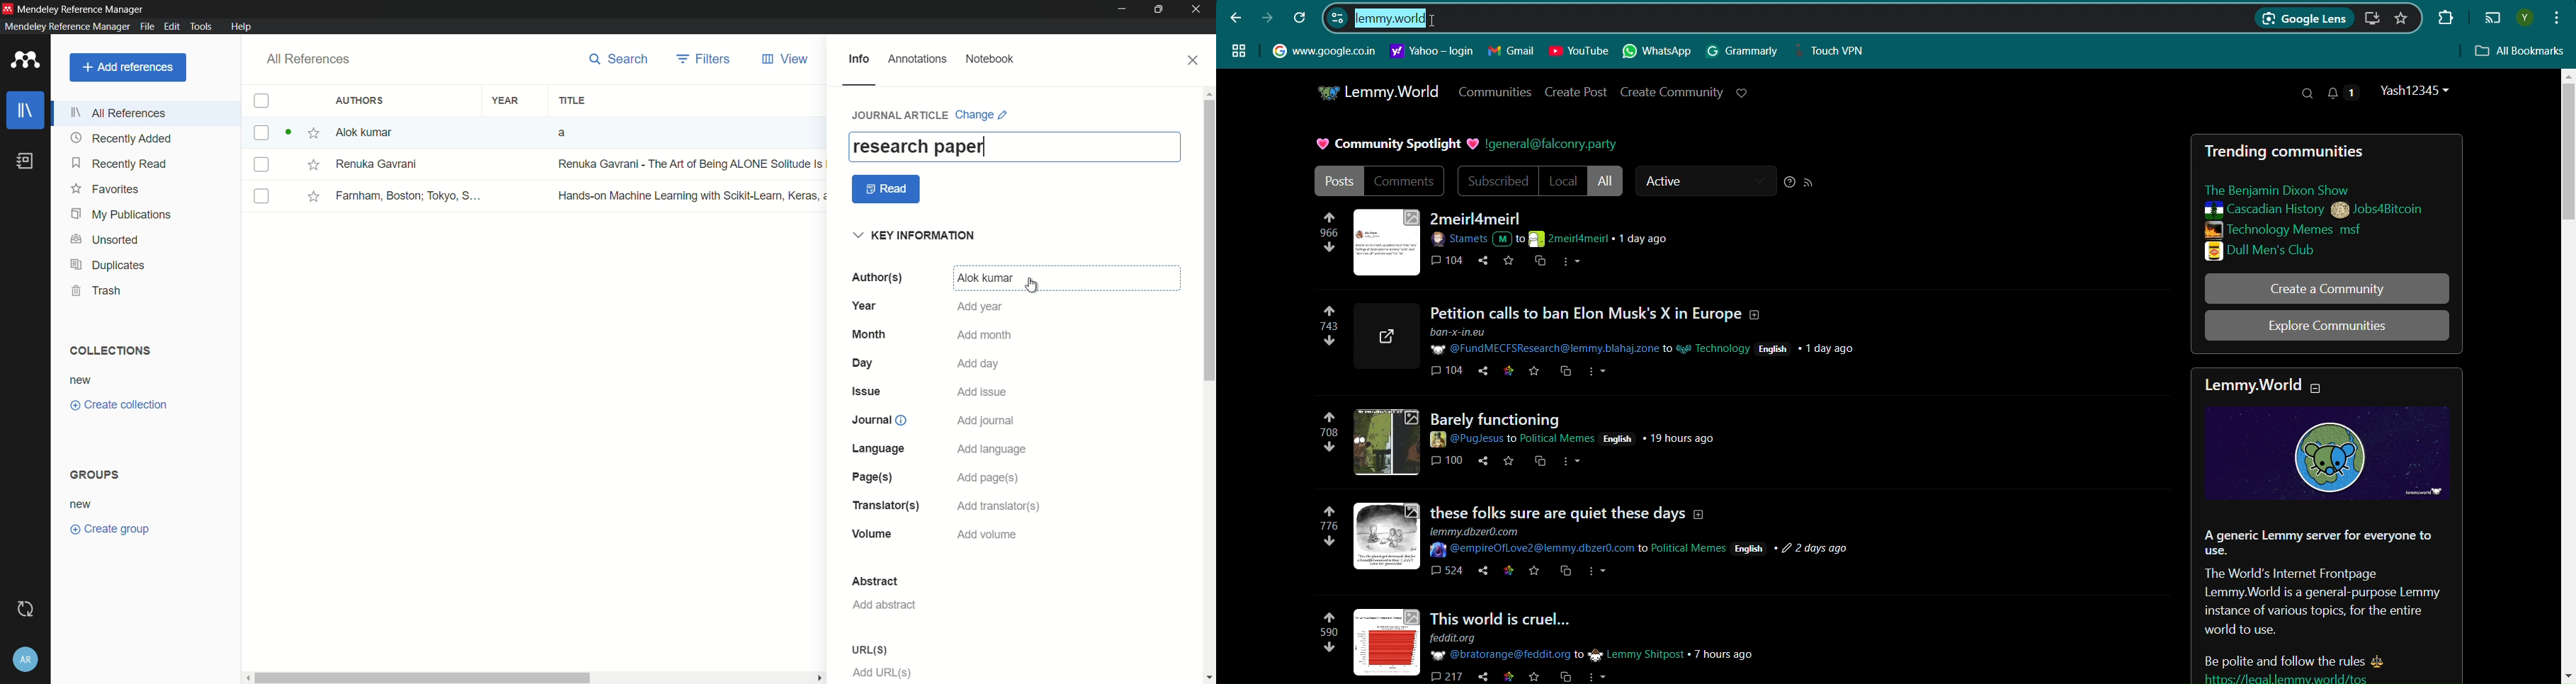  I want to click on Sorting help, so click(1790, 182).